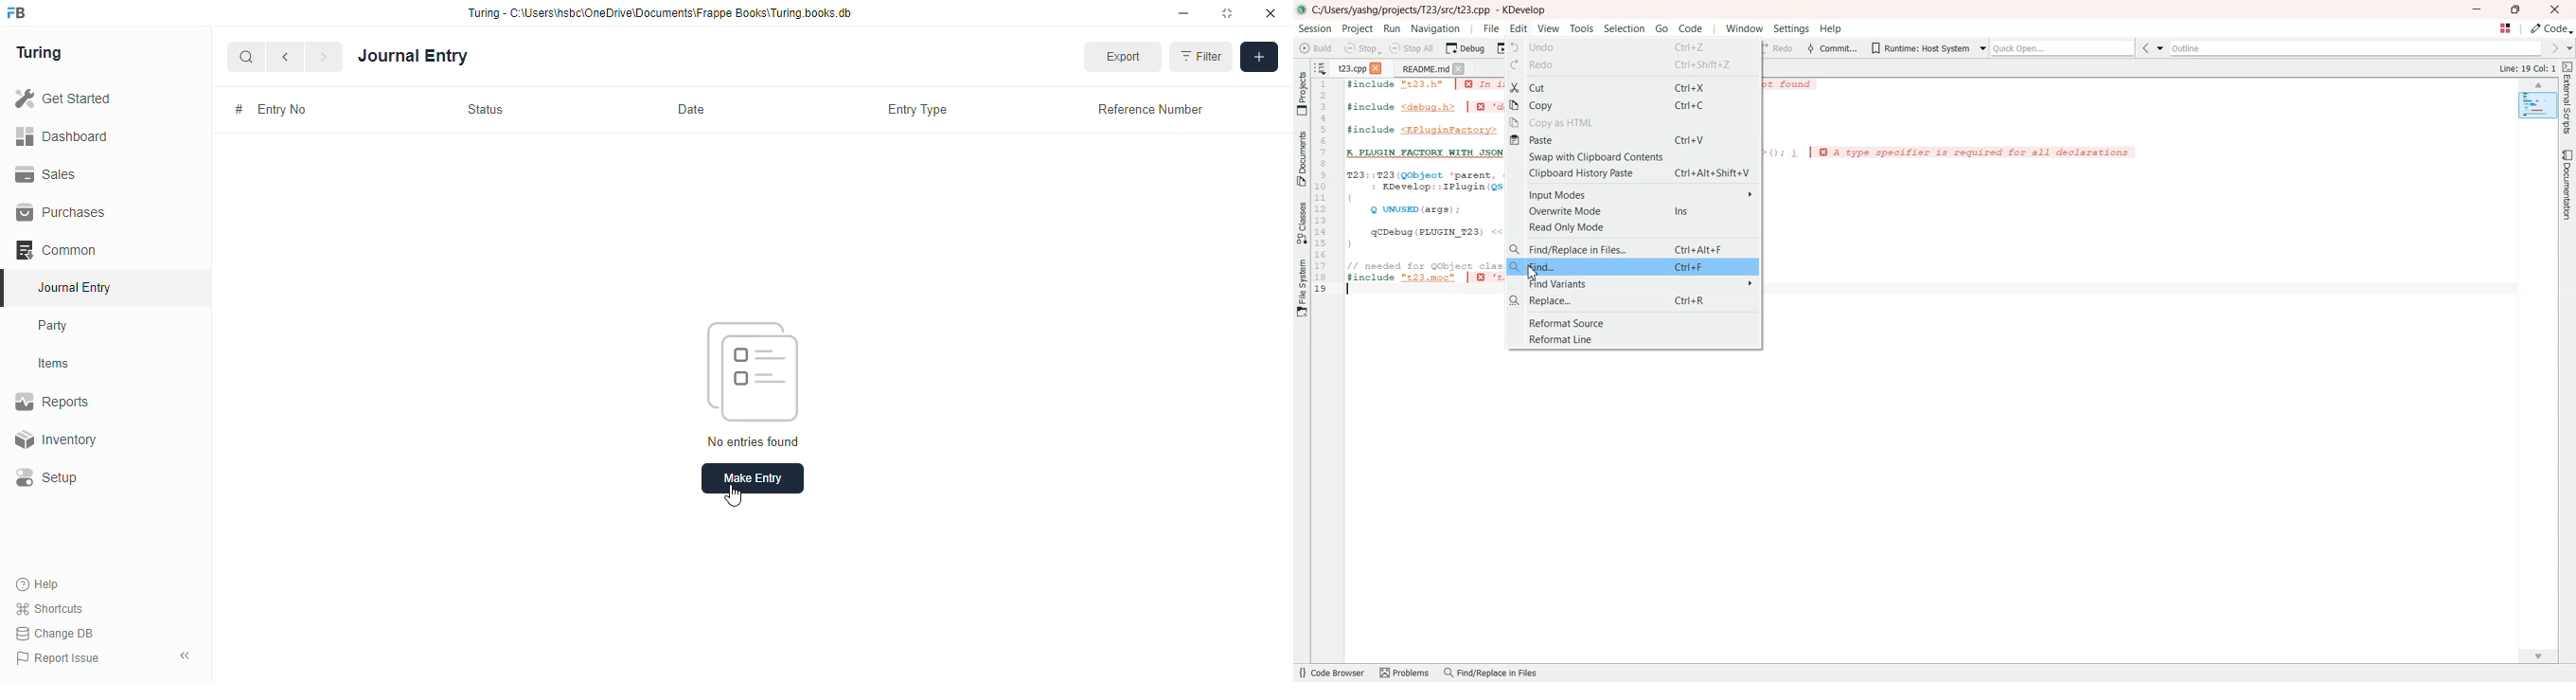 This screenshot has width=2576, height=700. Describe the element at coordinates (692, 110) in the screenshot. I see `date` at that location.